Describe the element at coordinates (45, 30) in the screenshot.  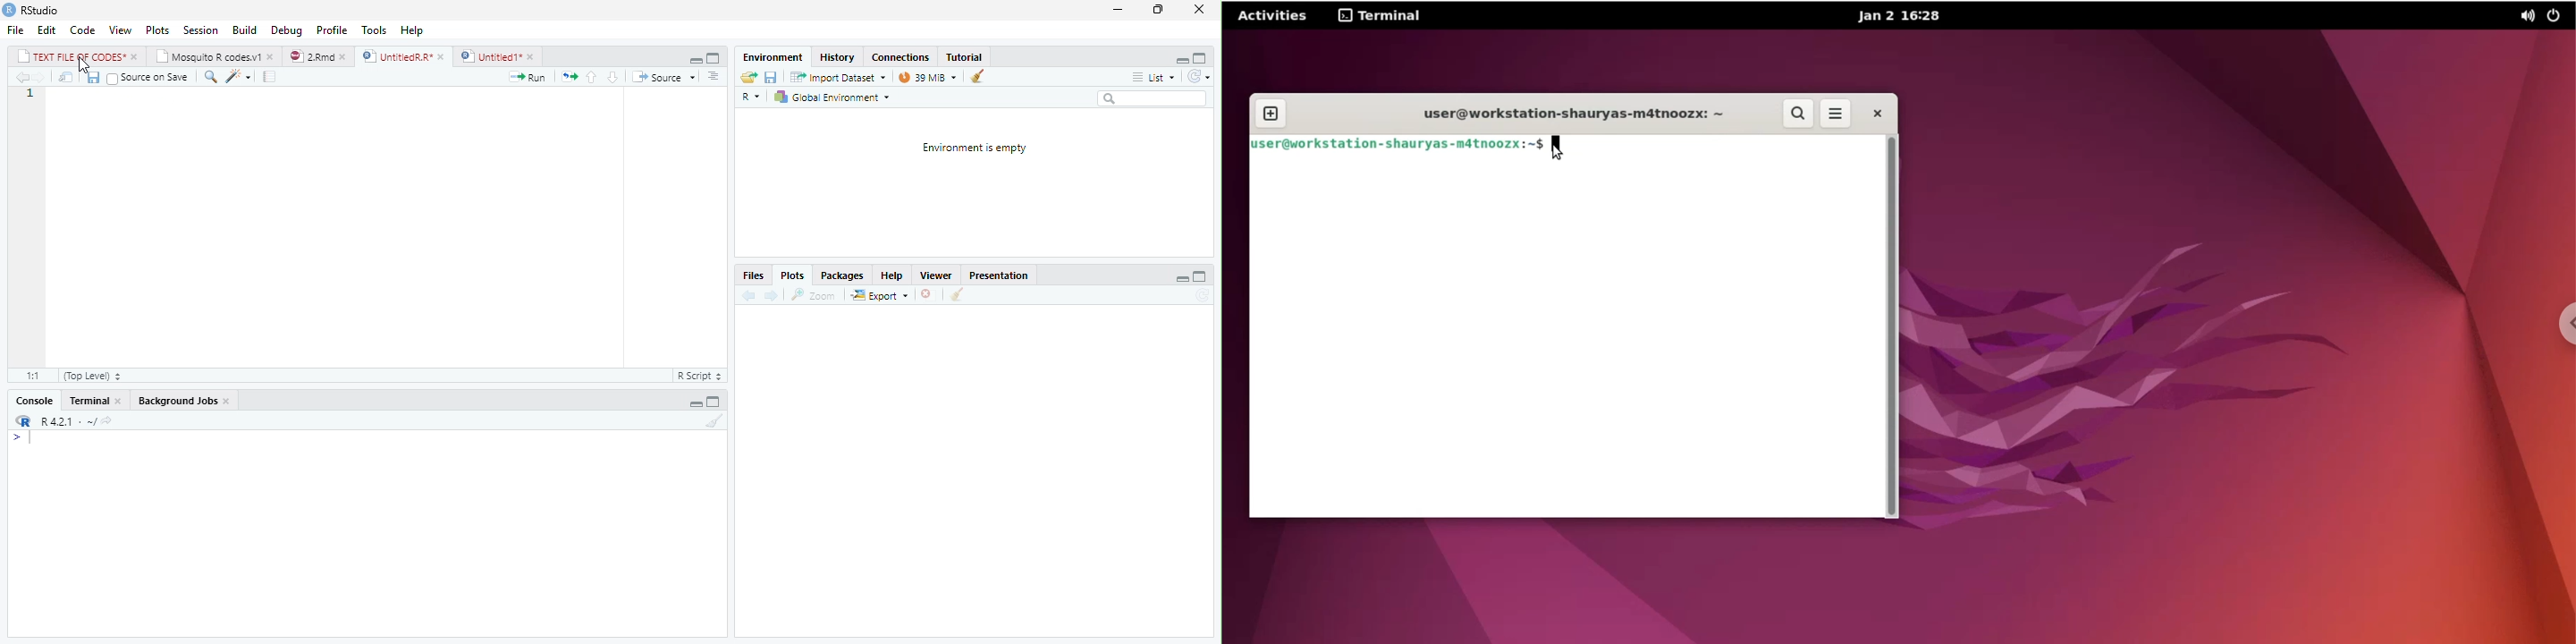
I see `Edit` at that location.